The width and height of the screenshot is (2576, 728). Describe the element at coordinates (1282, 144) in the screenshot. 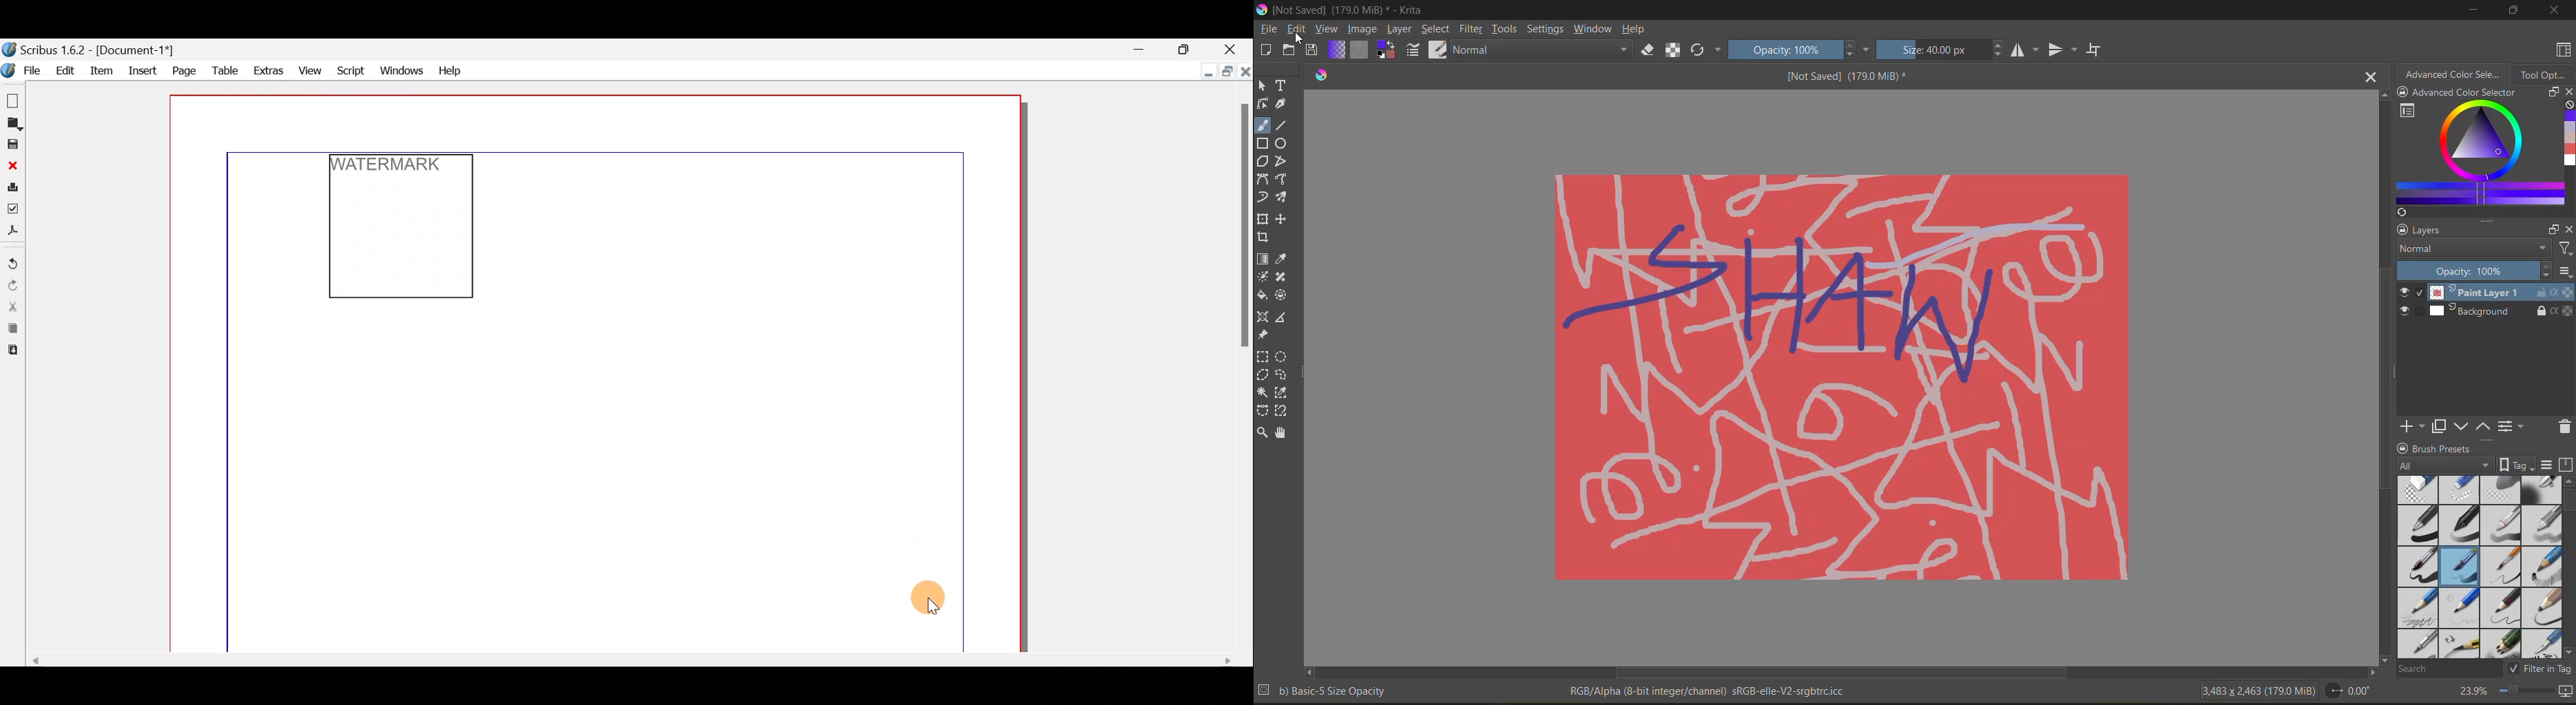

I see `ellipse tool` at that location.